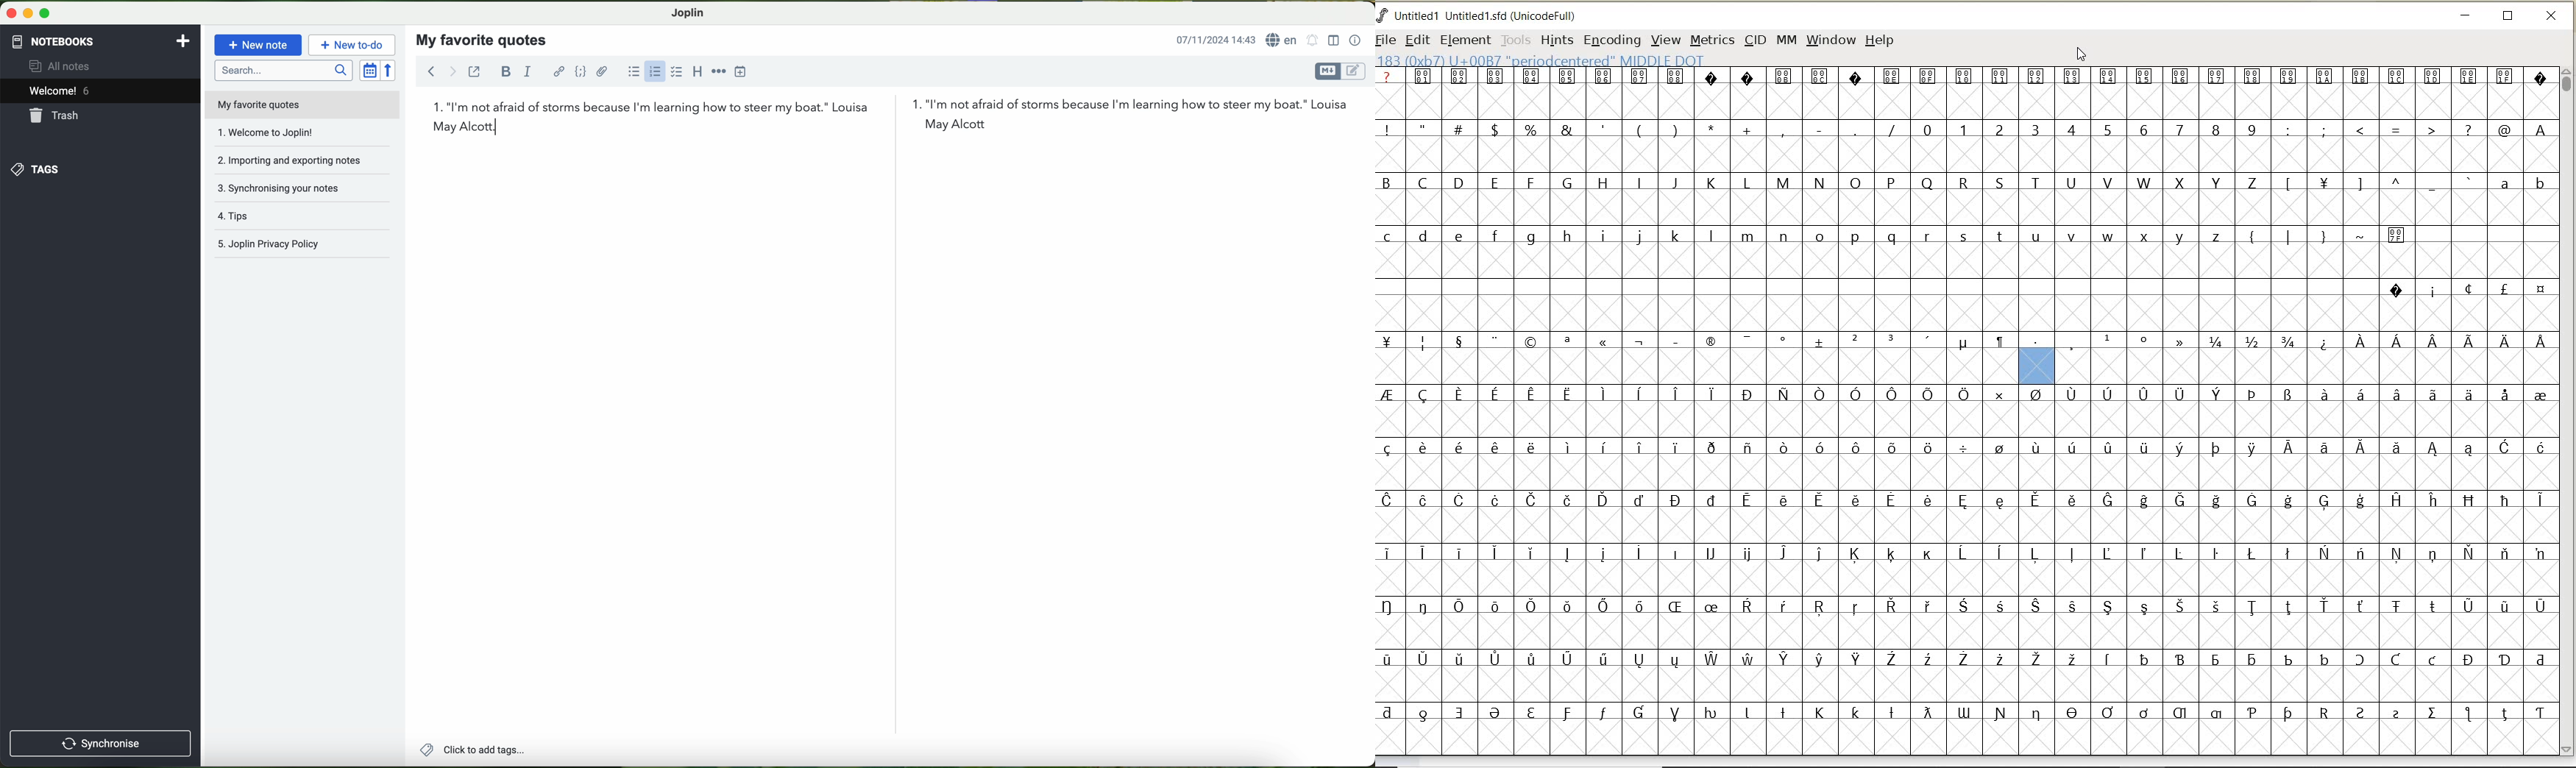 The width and height of the screenshot is (2576, 784). Describe the element at coordinates (389, 70) in the screenshot. I see `reverse sort order` at that location.